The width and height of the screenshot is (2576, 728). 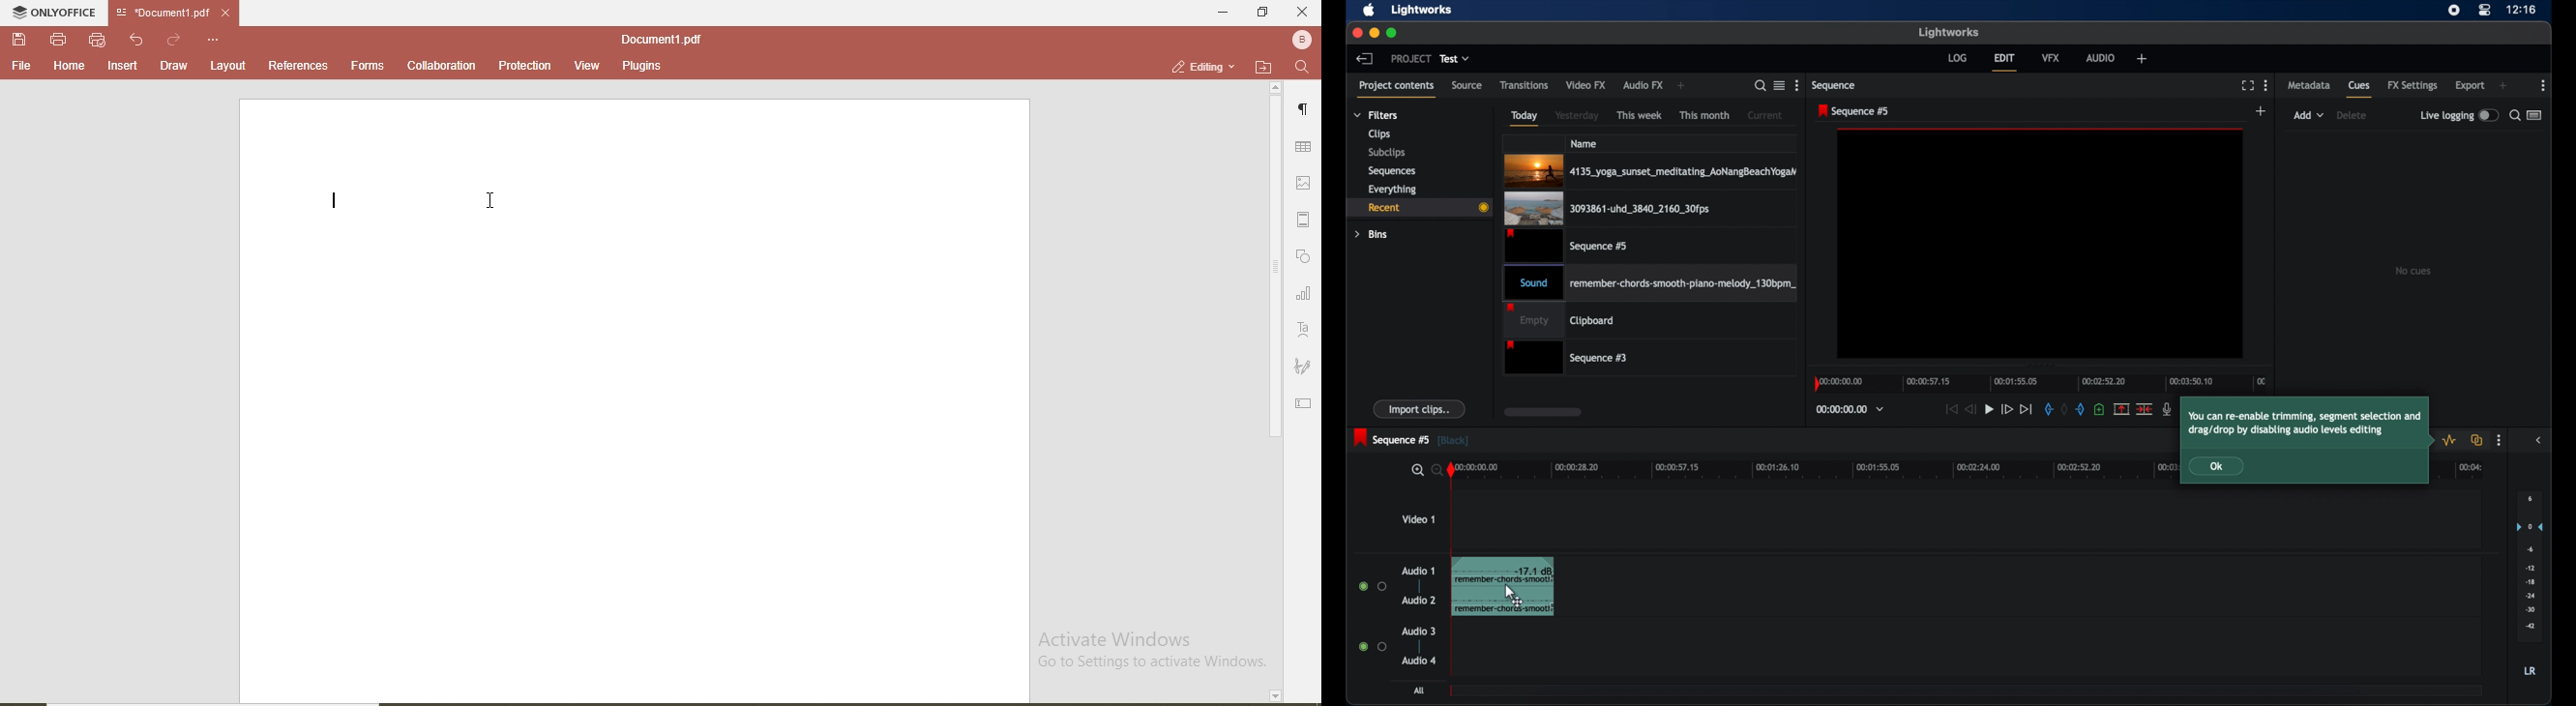 I want to click on sidebar, so click(x=2540, y=439).